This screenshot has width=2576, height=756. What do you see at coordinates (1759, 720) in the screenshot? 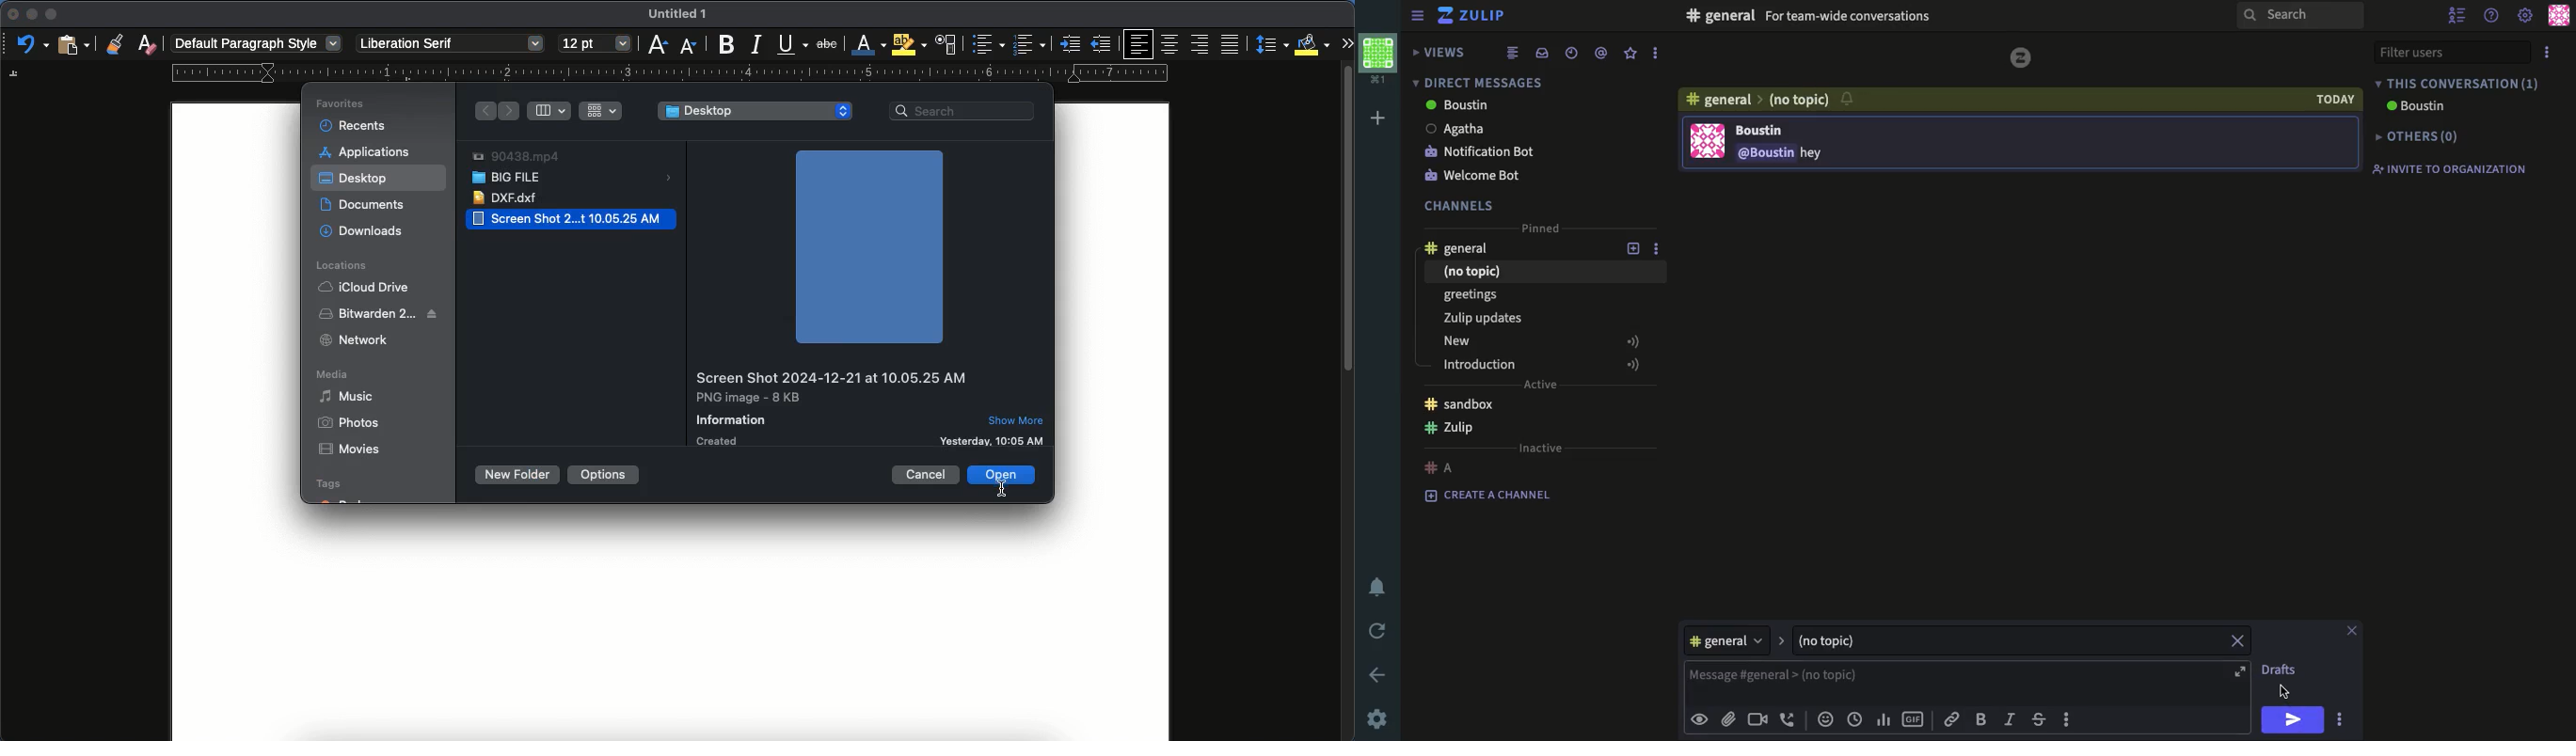
I see `video call` at bounding box center [1759, 720].